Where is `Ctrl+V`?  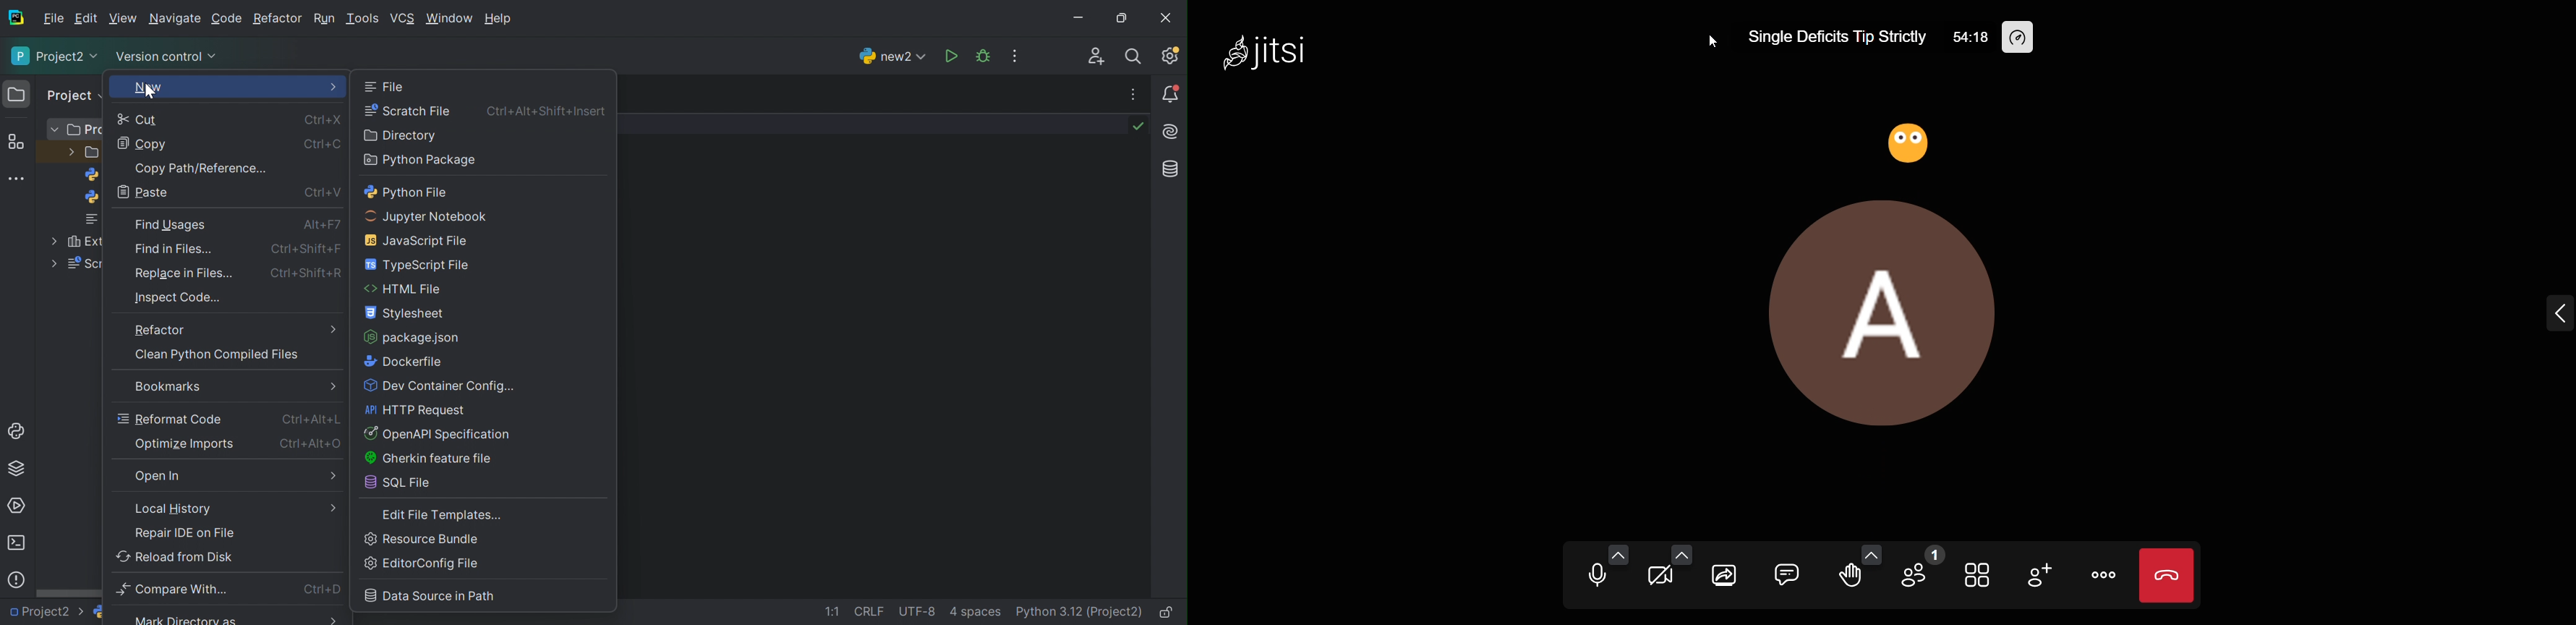 Ctrl+V is located at coordinates (324, 192).